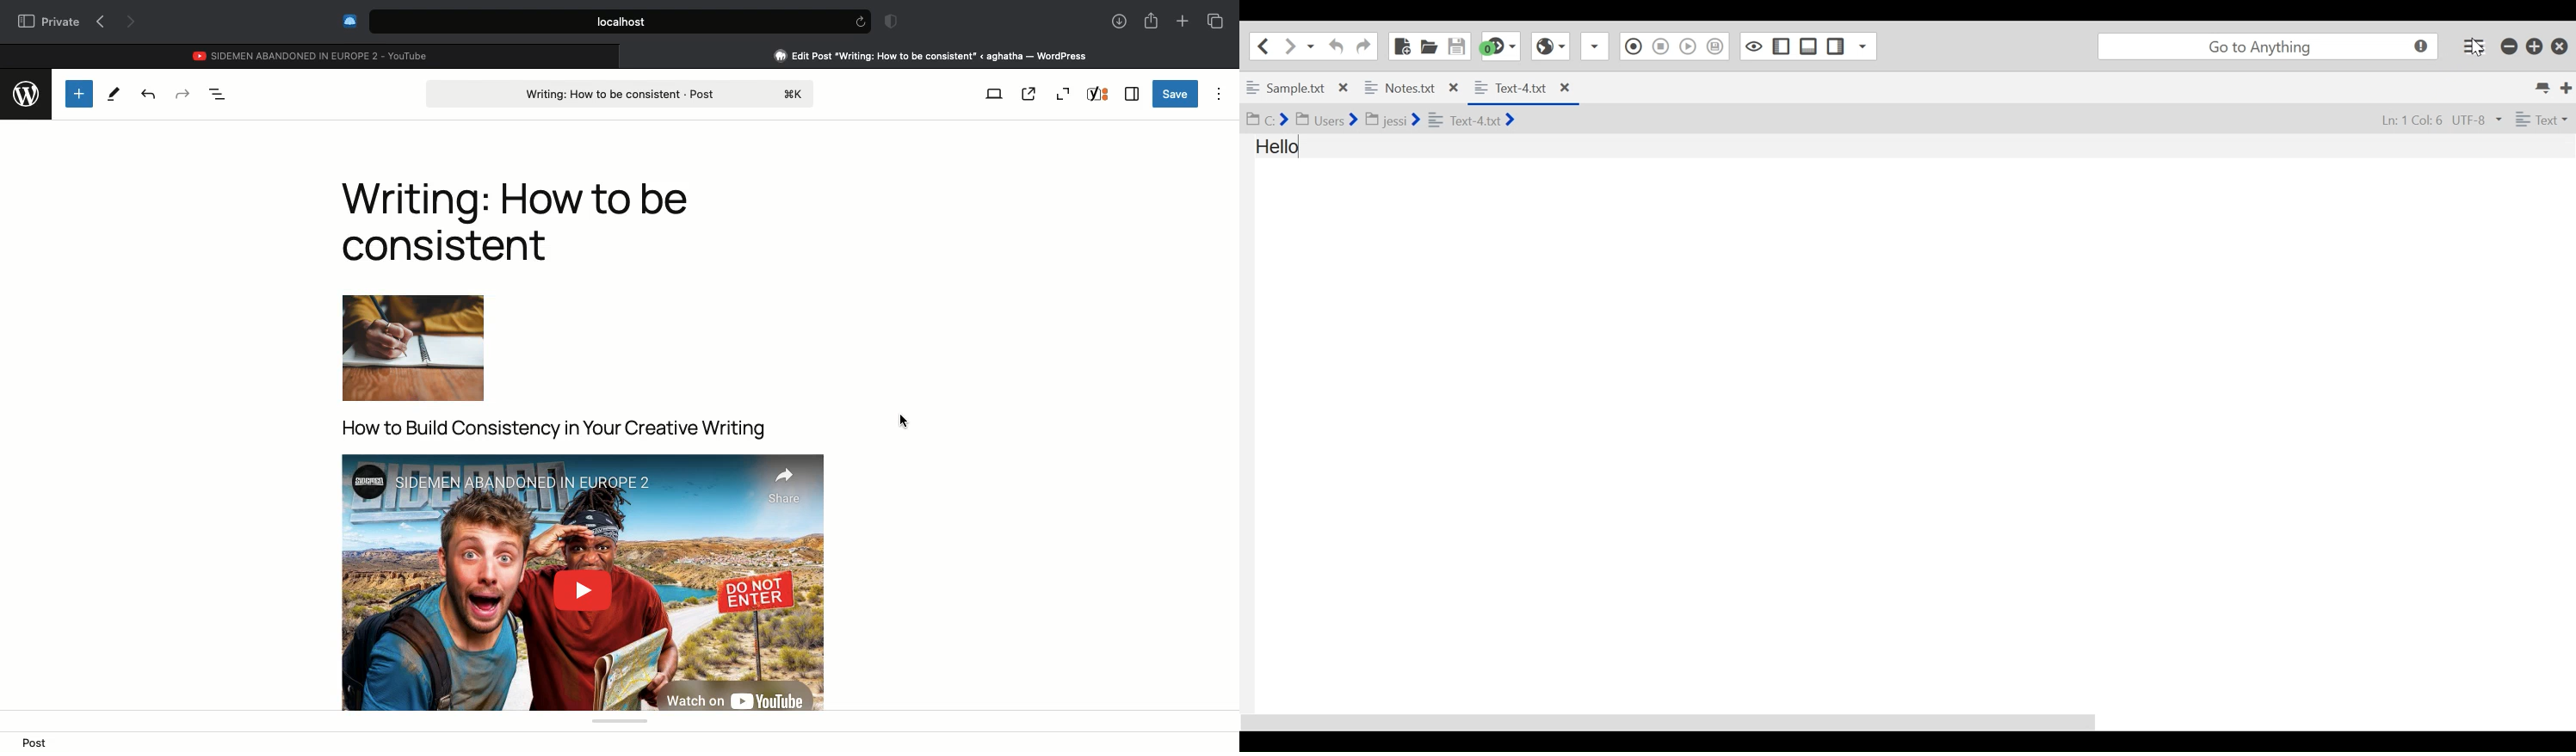 The width and height of the screenshot is (2576, 756). Describe the element at coordinates (622, 92) in the screenshot. I see `Post` at that location.